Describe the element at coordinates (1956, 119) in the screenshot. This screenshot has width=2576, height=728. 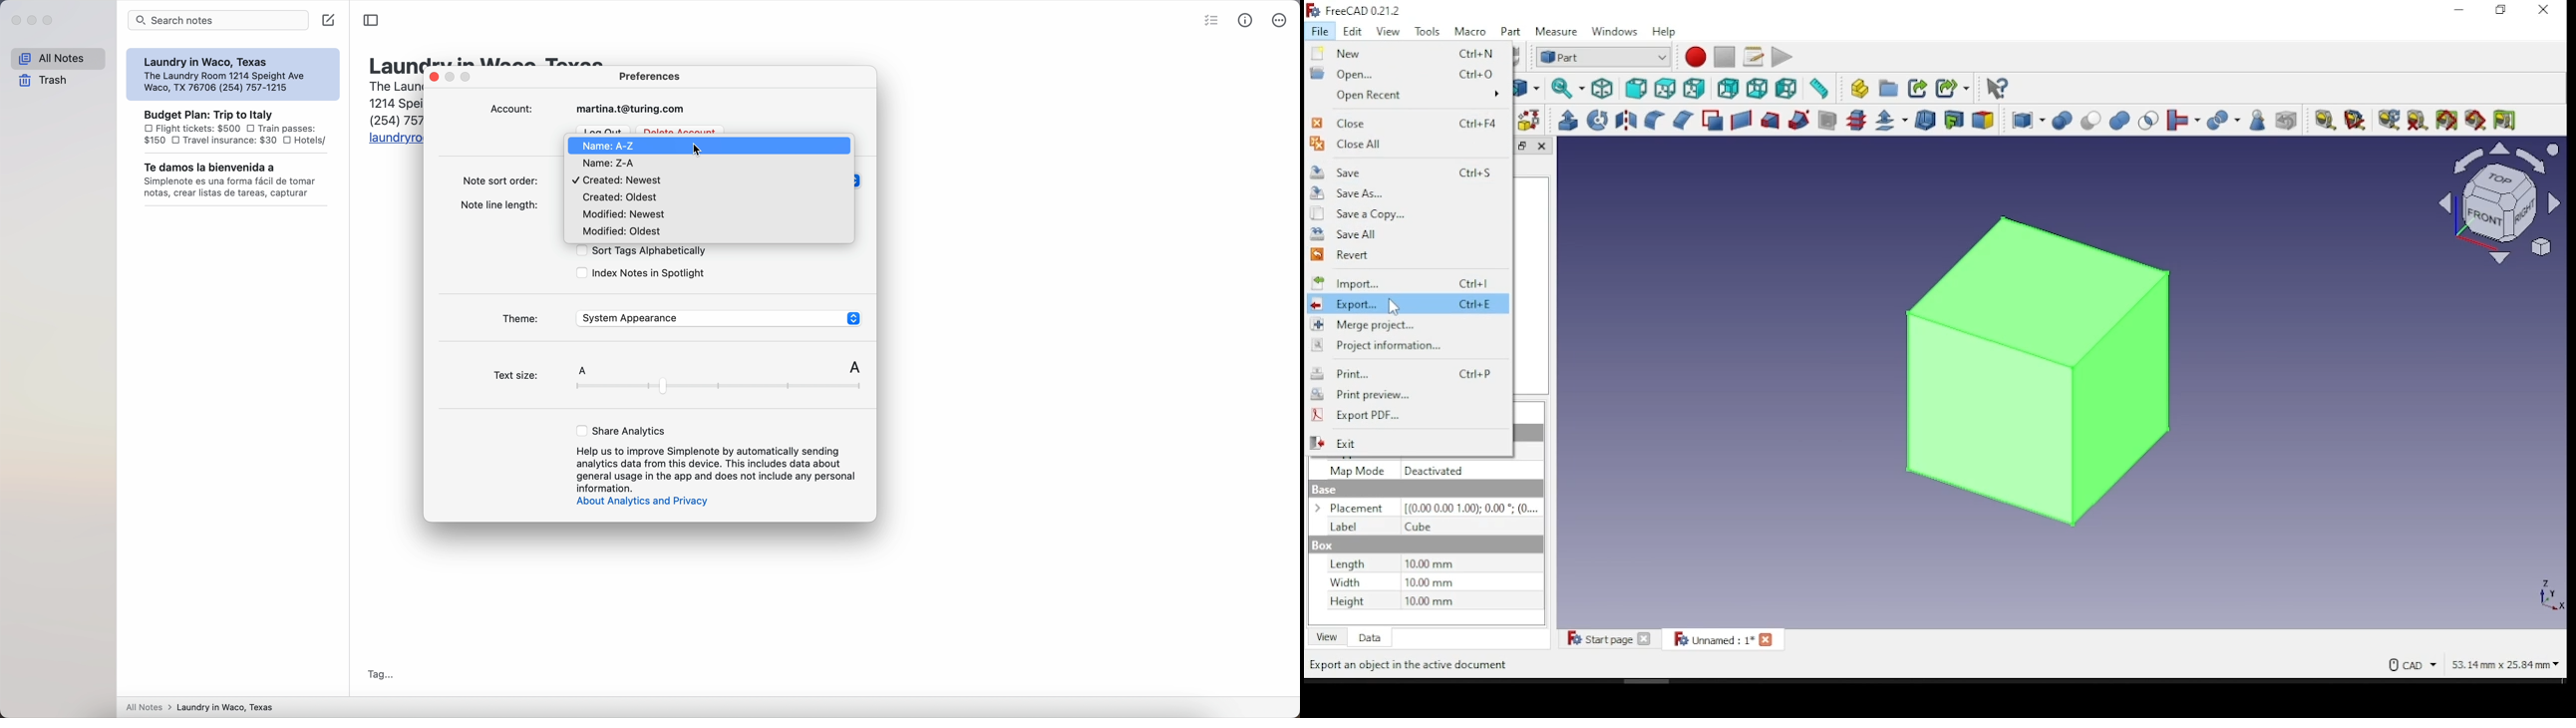
I see `create projection on surface` at that location.